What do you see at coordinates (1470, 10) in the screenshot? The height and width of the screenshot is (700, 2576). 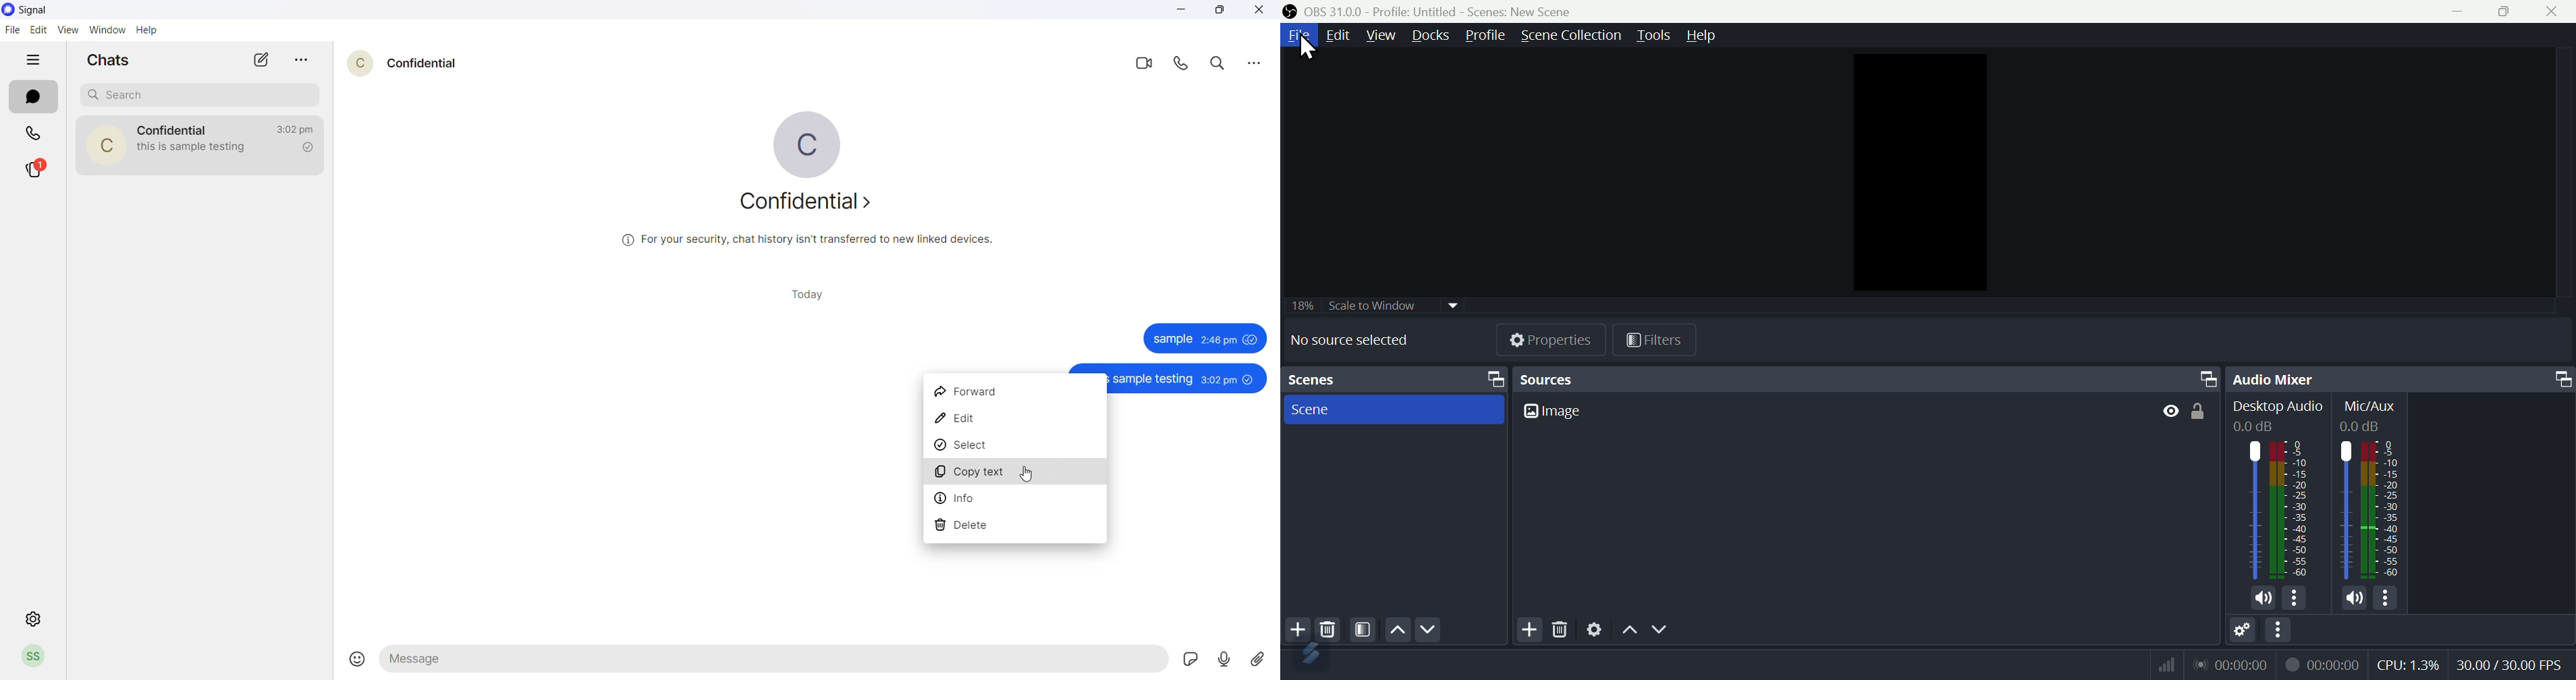 I see `OBS 31.0 .0 profile untitled scenes new scene` at bounding box center [1470, 10].